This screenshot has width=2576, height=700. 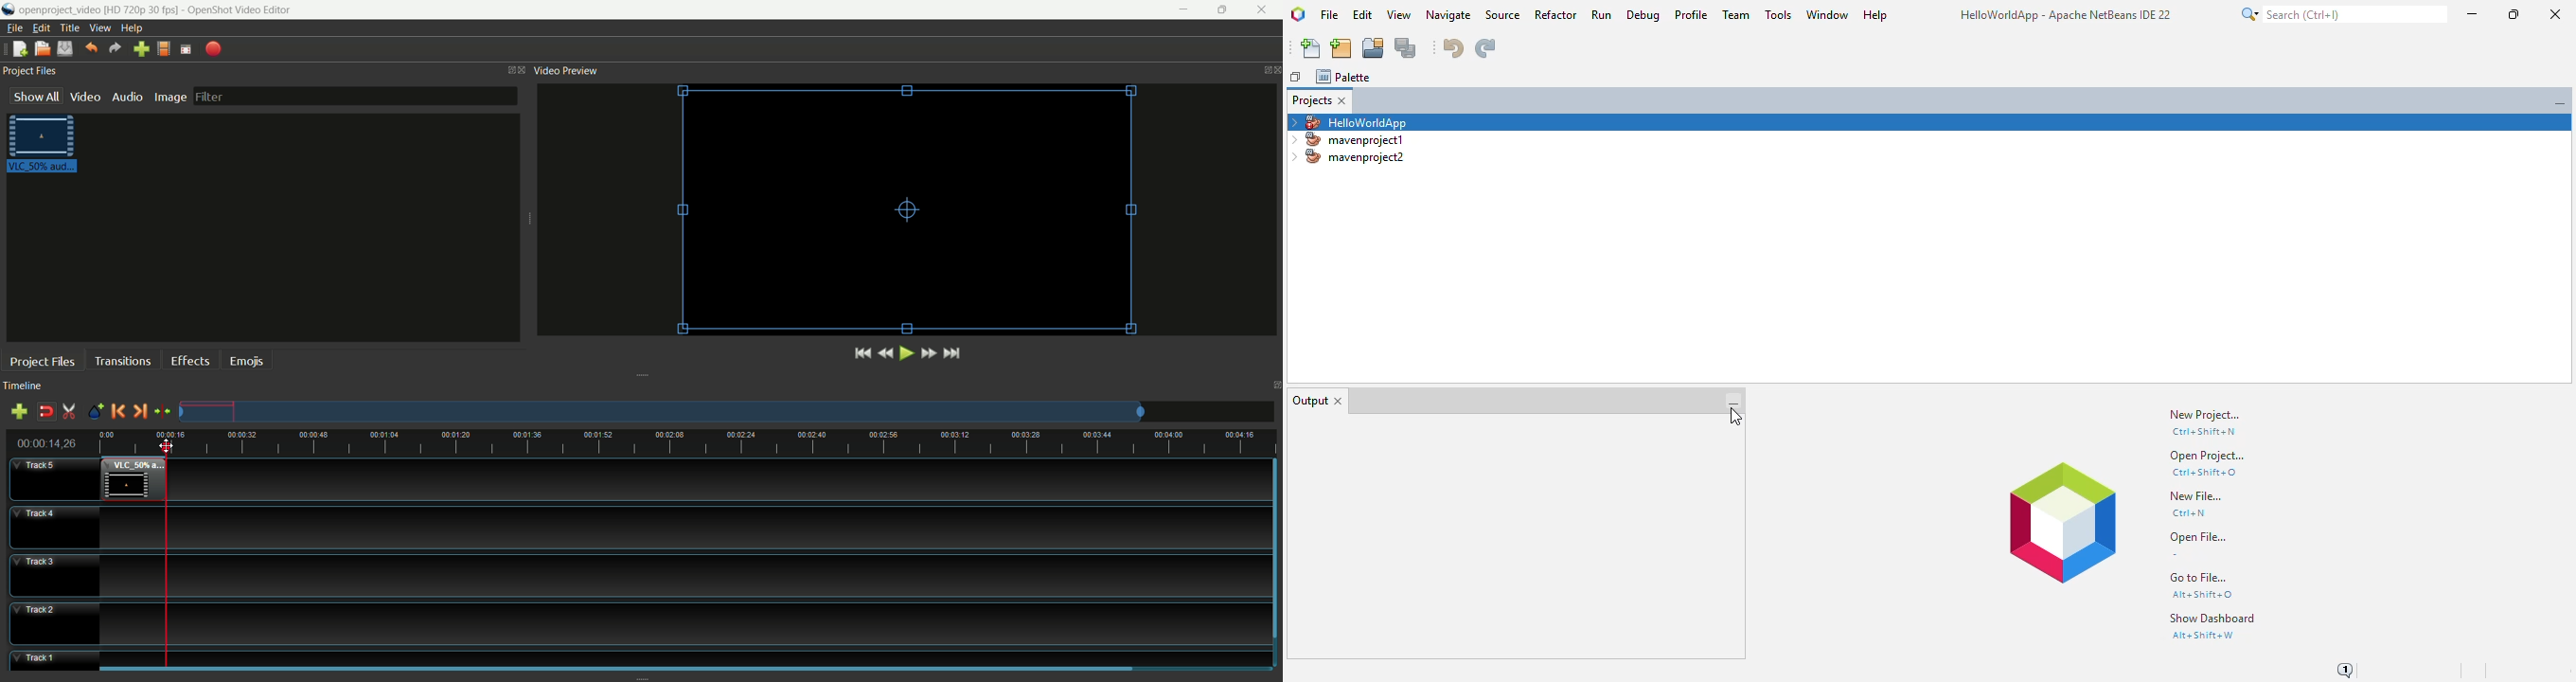 I want to click on rewind, so click(x=885, y=354).